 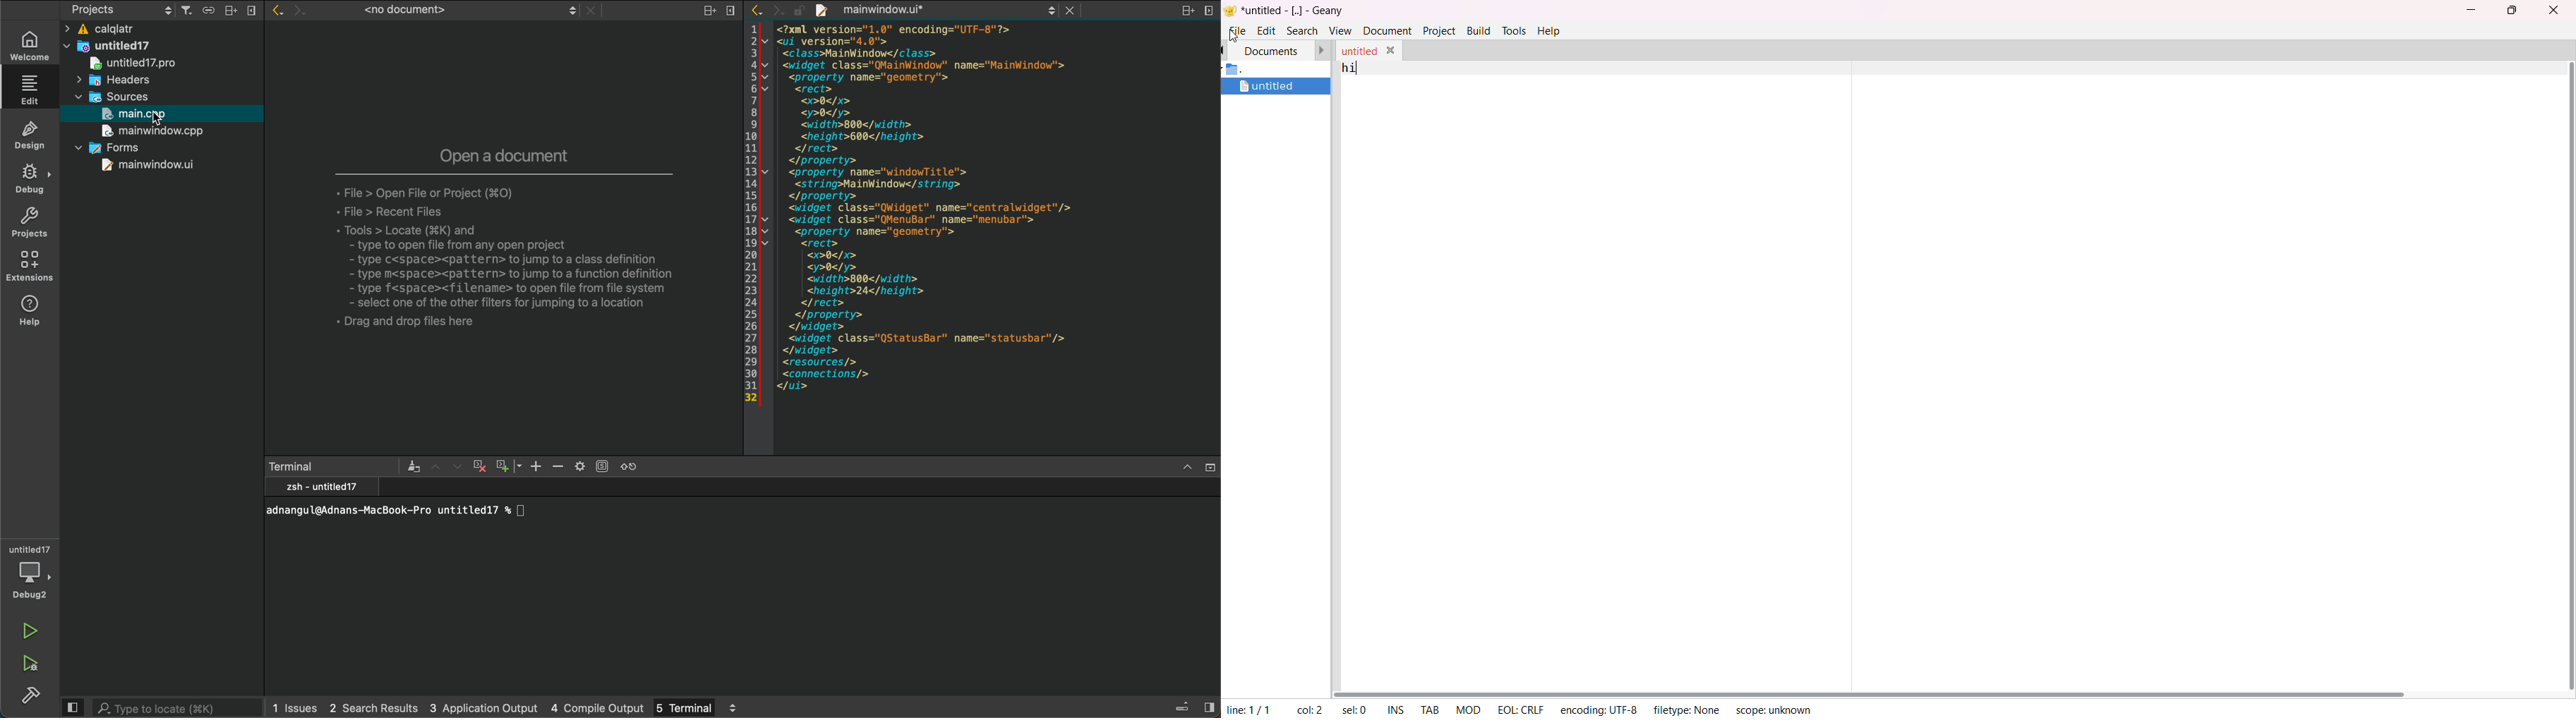 I want to click on close, so click(x=252, y=10).